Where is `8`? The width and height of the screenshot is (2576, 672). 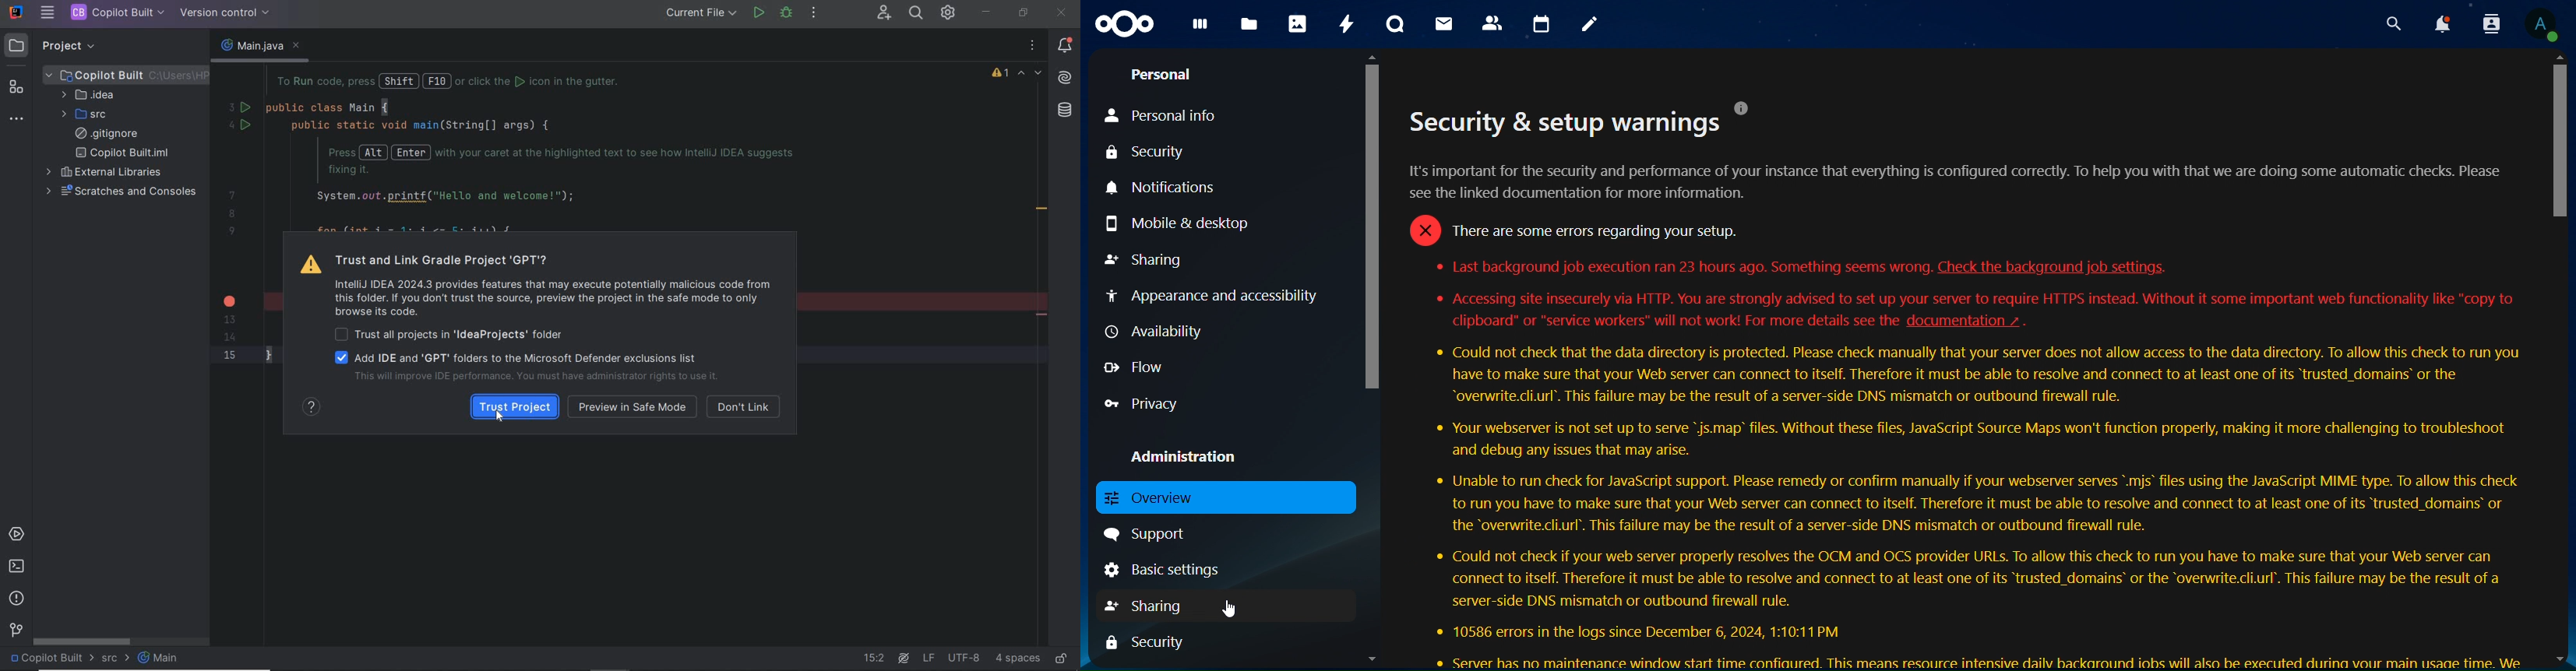
8 is located at coordinates (233, 214).